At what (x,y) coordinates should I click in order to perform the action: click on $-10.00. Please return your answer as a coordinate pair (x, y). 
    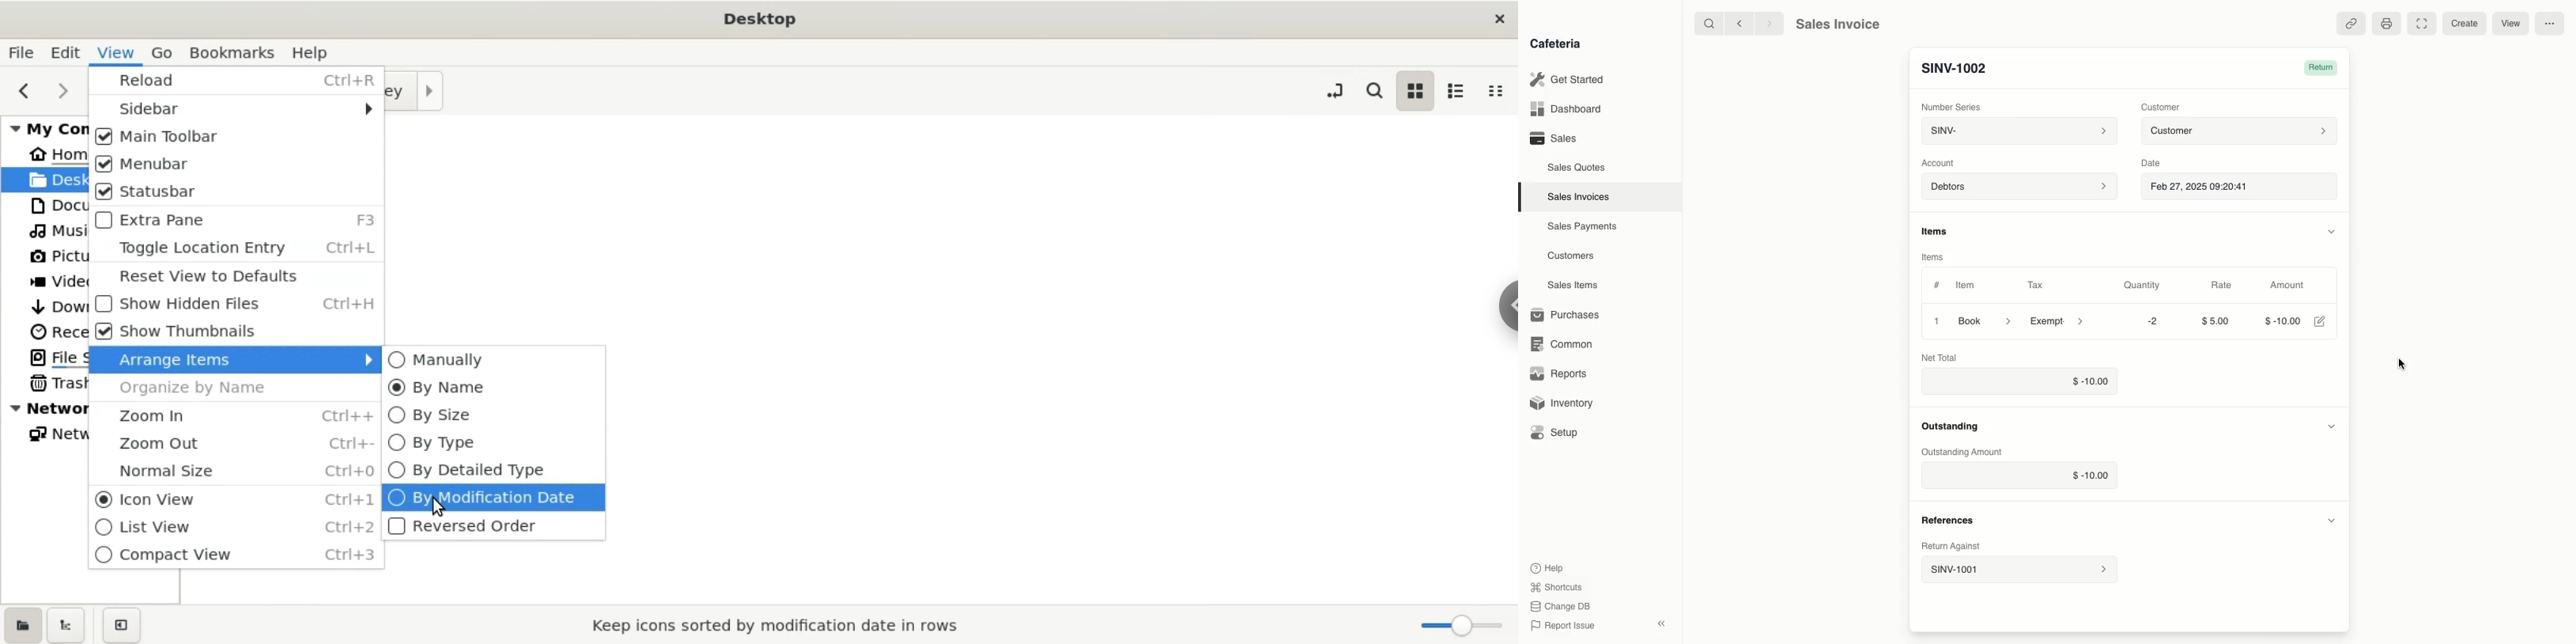
    Looking at the image, I should click on (2021, 476).